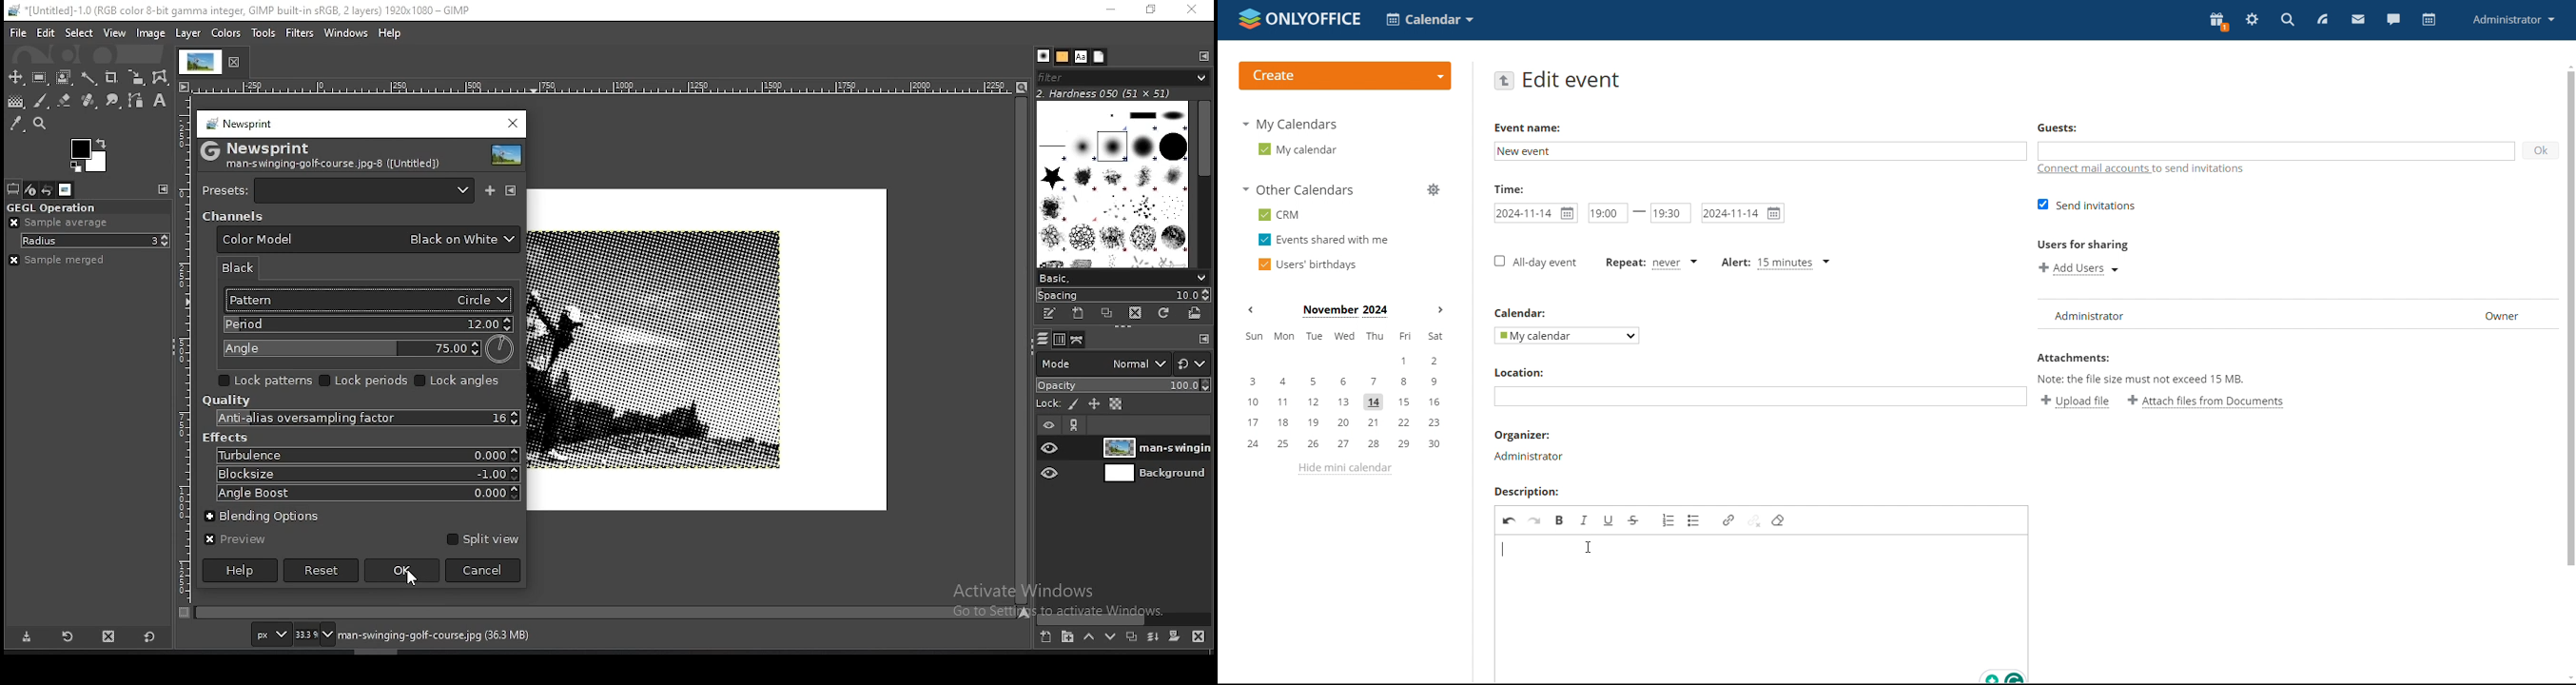  What do you see at coordinates (341, 189) in the screenshot?
I see `presets` at bounding box center [341, 189].